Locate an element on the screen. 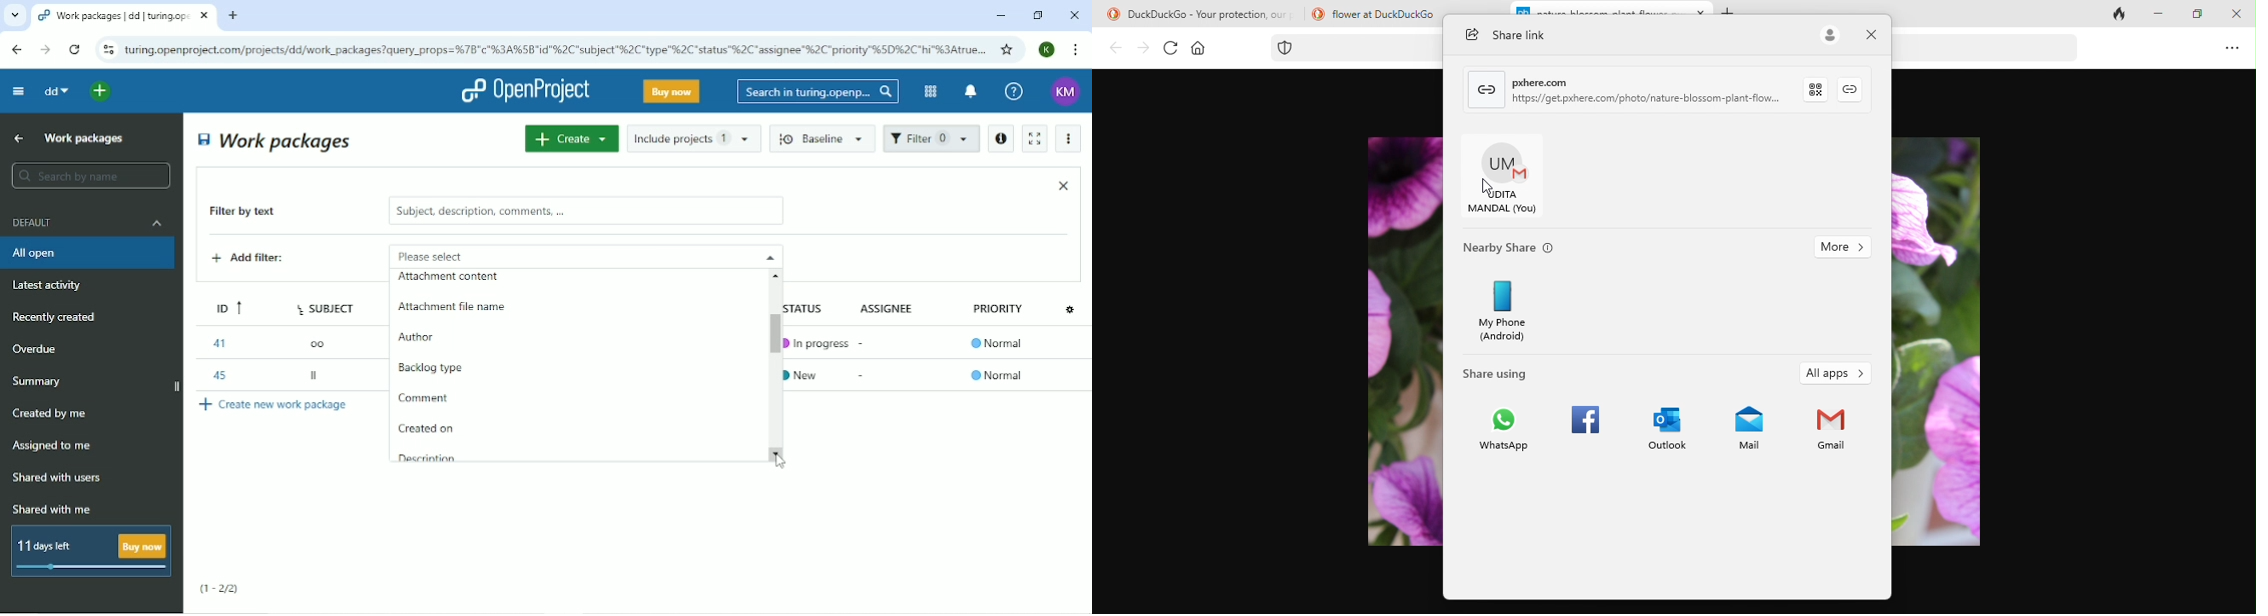  Baseline is located at coordinates (824, 138).